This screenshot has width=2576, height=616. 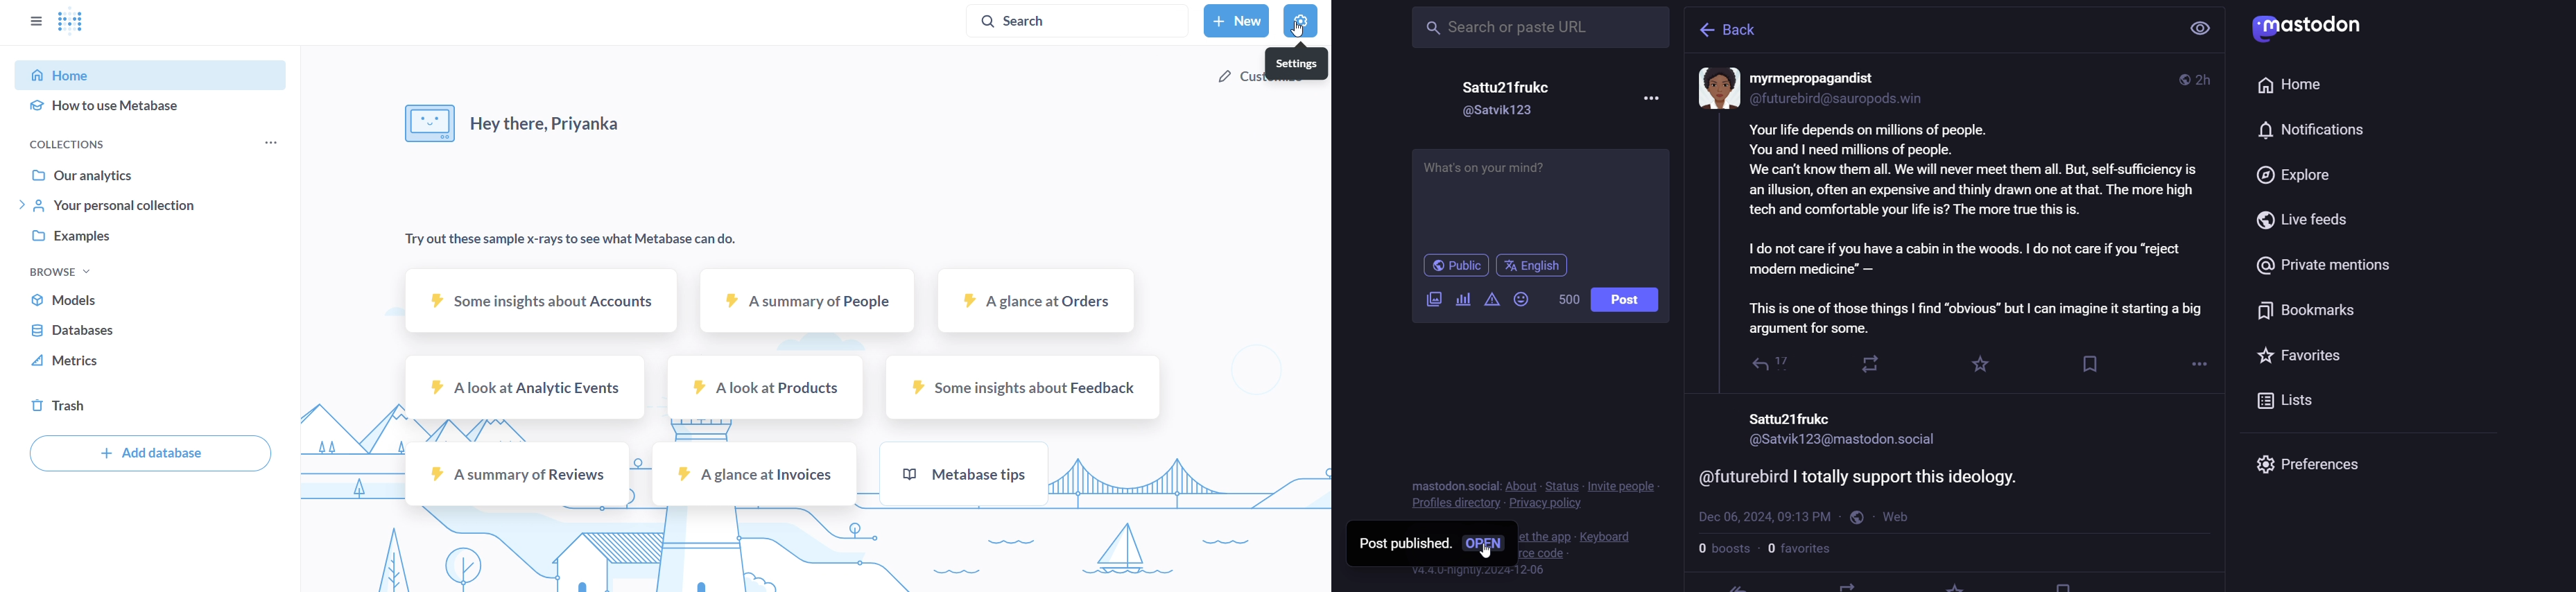 I want to click on cursor, so click(x=1488, y=551).